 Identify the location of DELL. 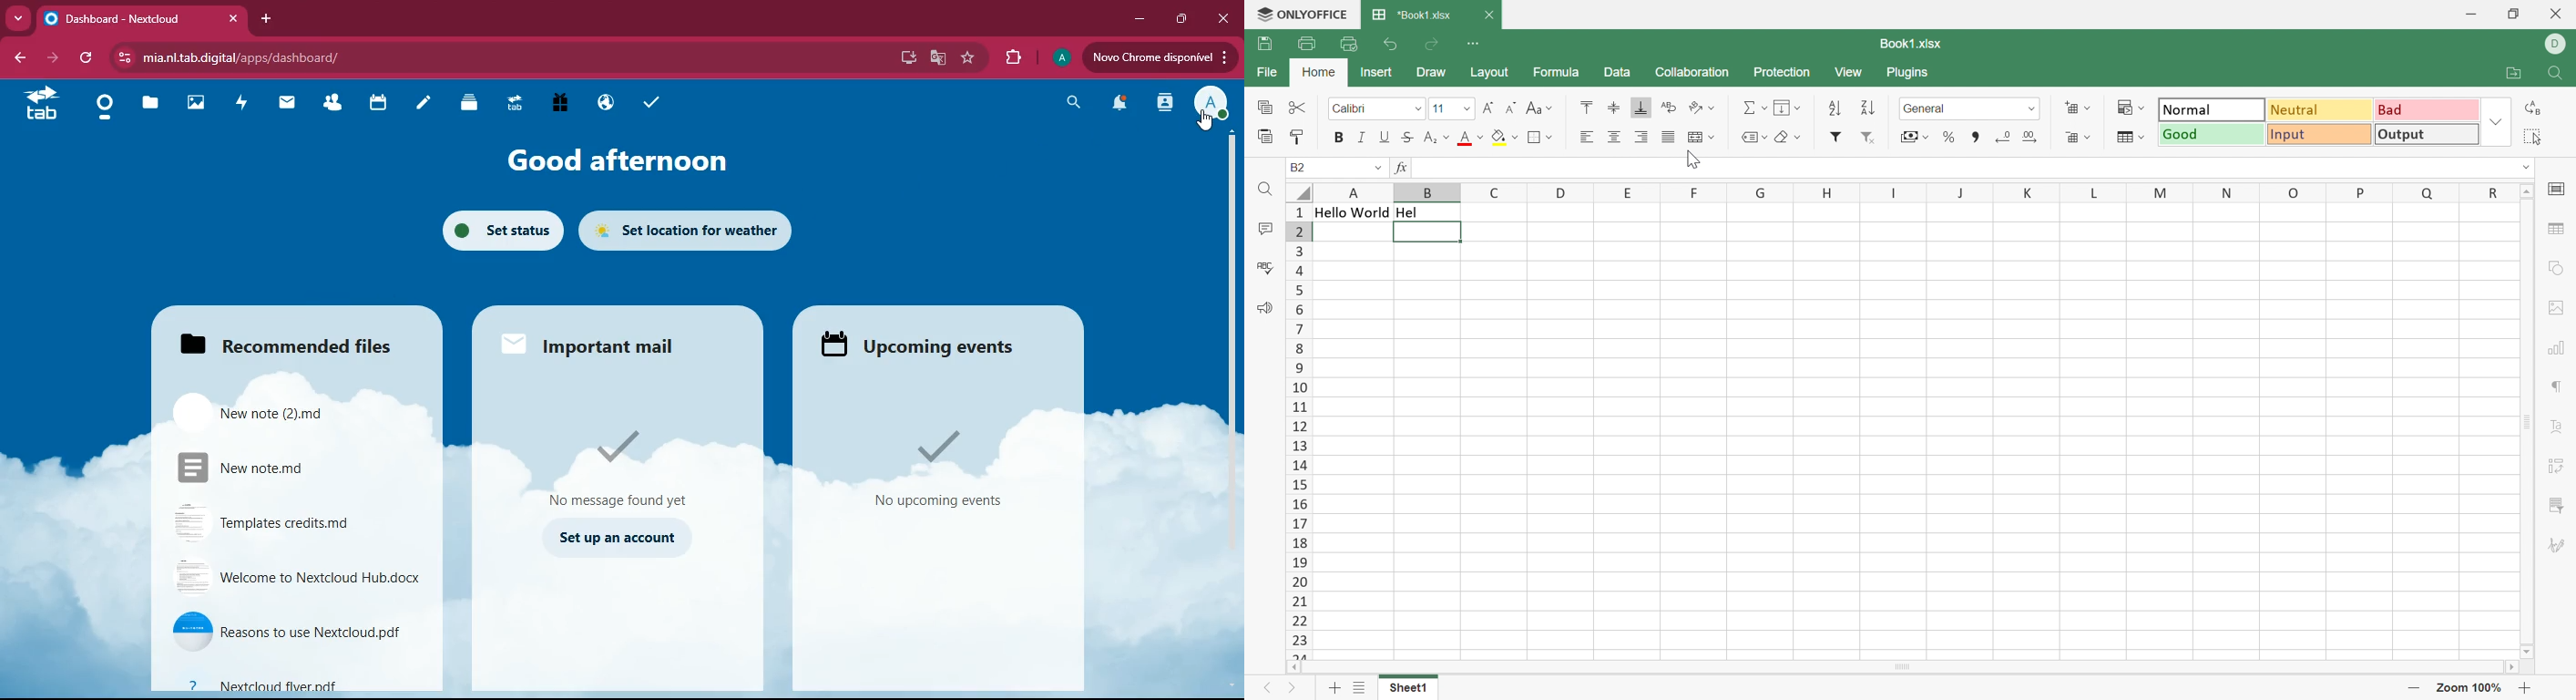
(2558, 44).